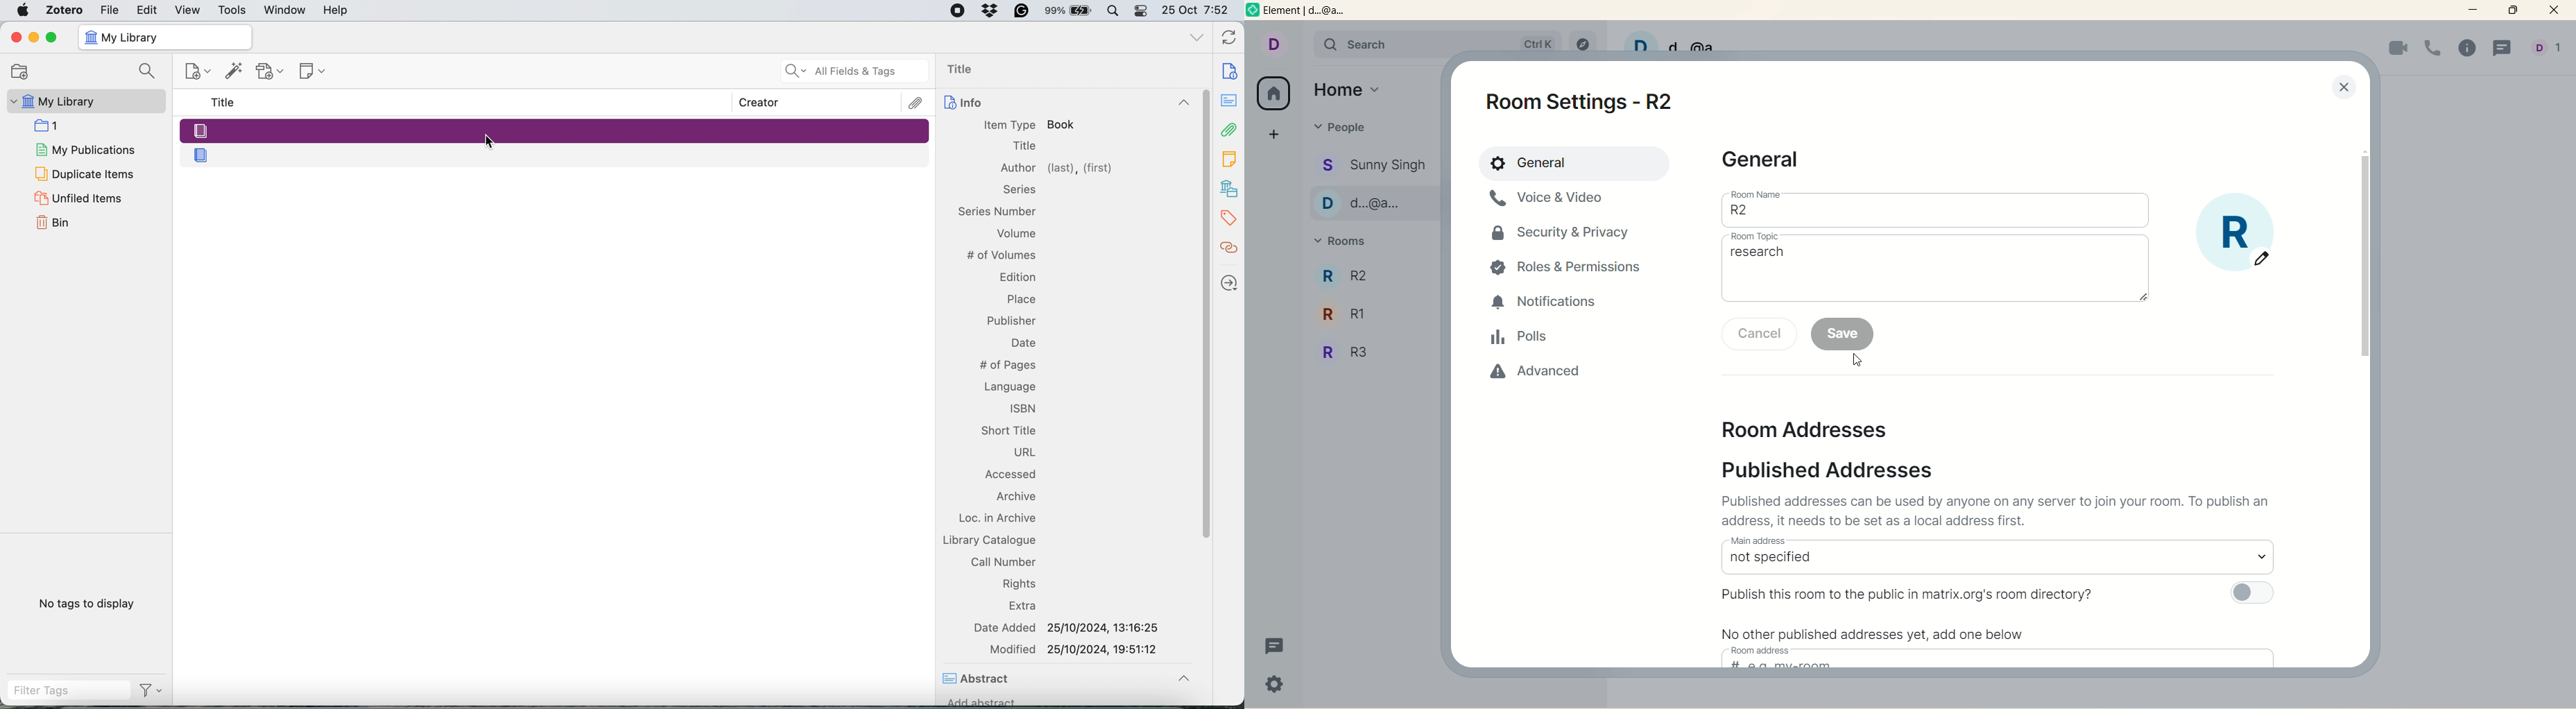  What do you see at coordinates (1562, 239) in the screenshot?
I see `security and privacy` at bounding box center [1562, 239].